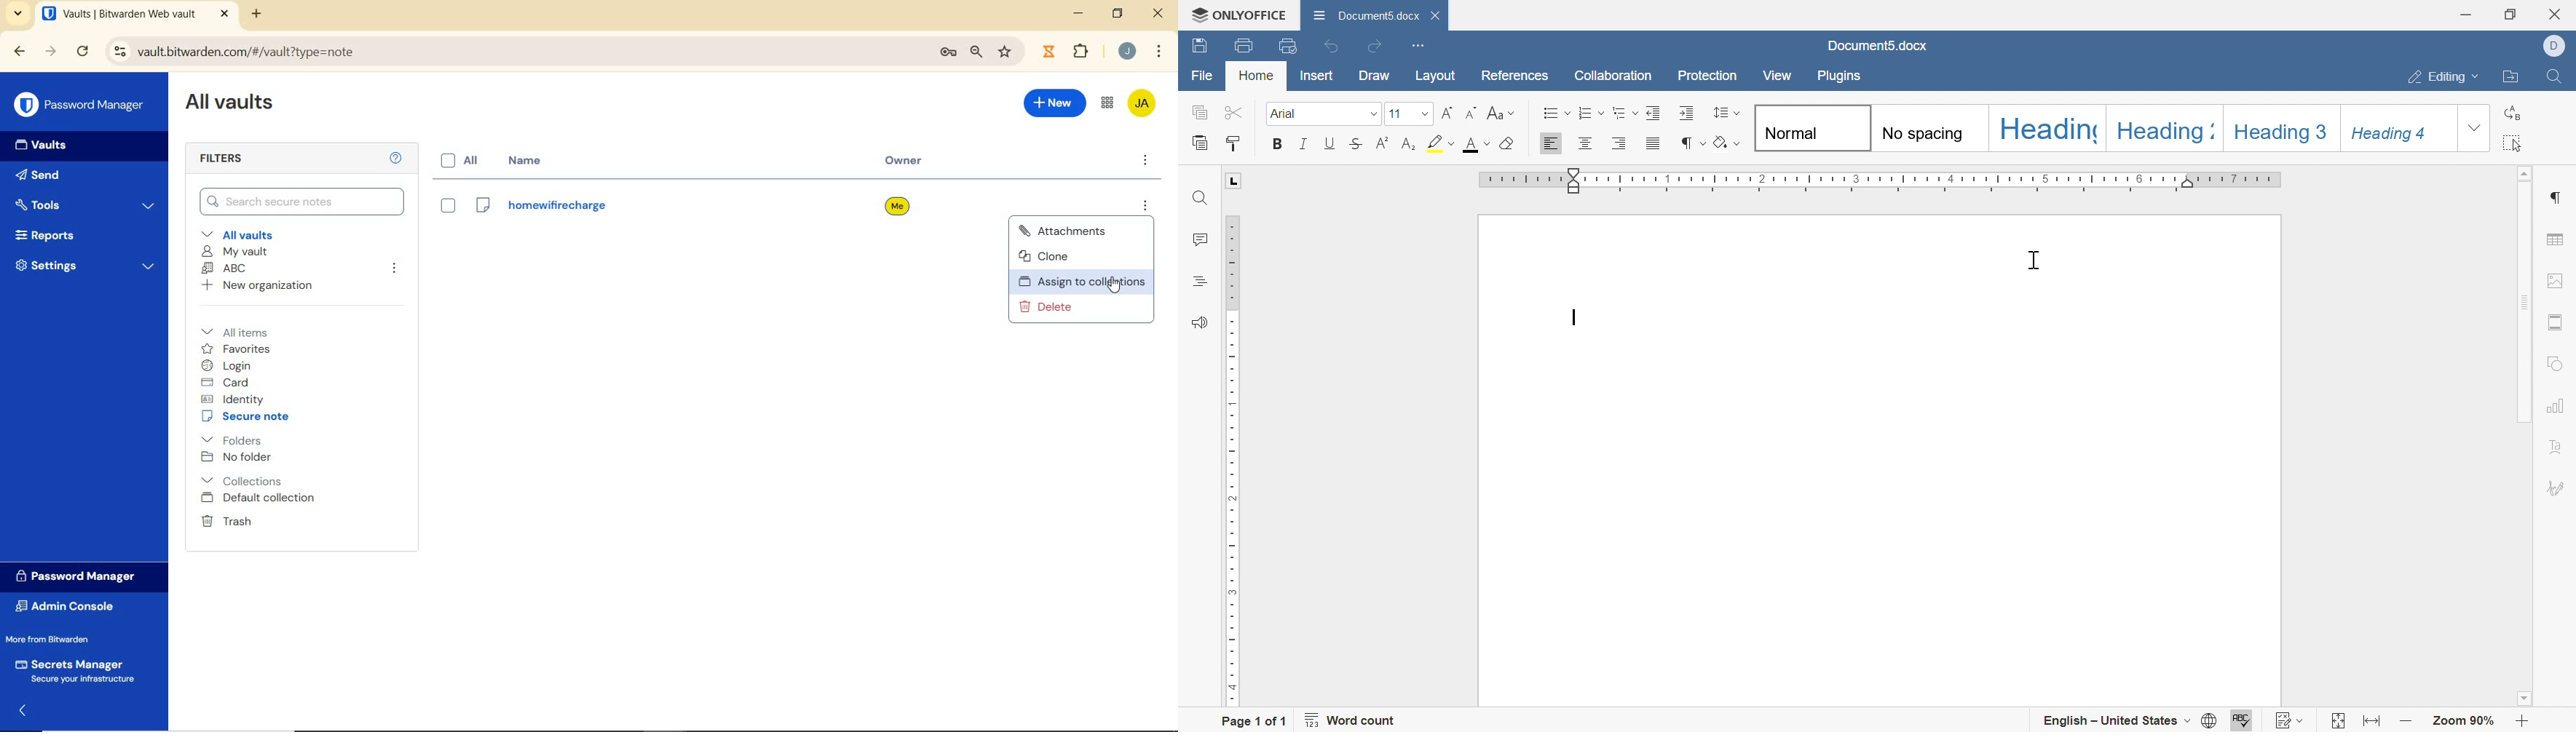 Image resolution: width=2576 pixels, height=756 pixels. What do you see at coordinates (2559, 194) in the screenshot?
I see `paragraph settings` at bounding box center [2559, 194].